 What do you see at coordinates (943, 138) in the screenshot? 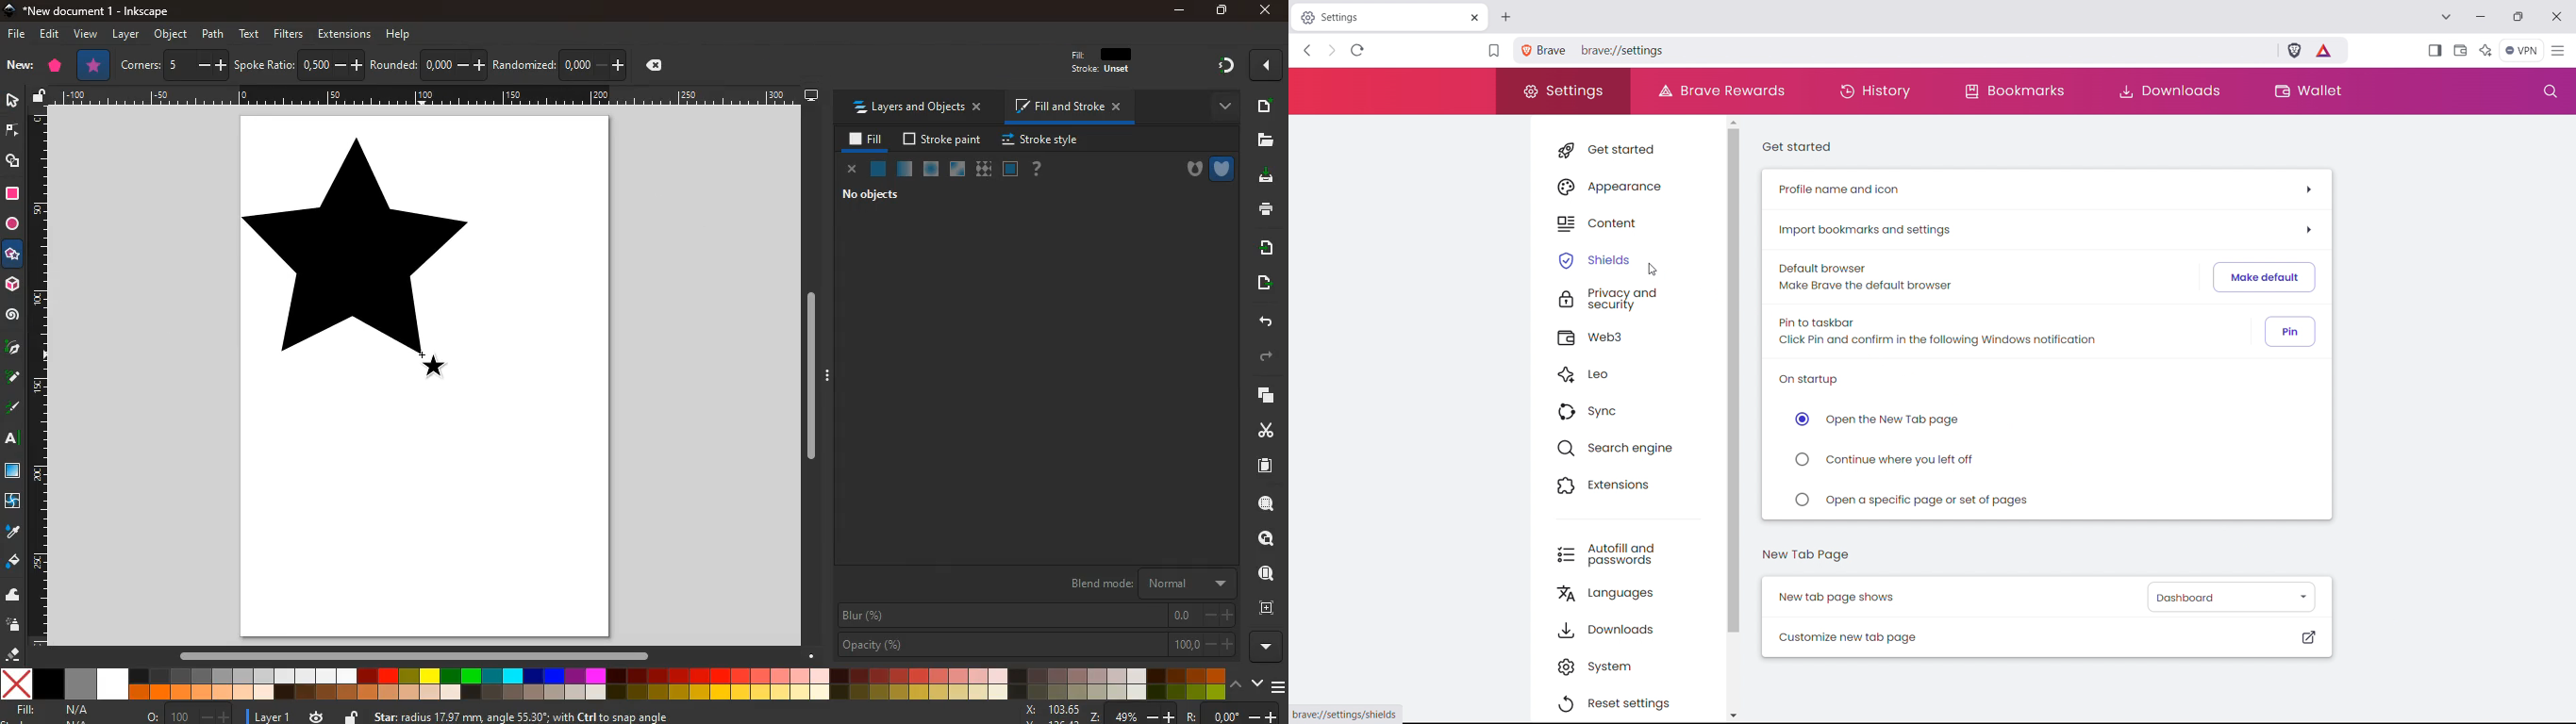
I see `stroke paint` at bounding box center [943, 138].